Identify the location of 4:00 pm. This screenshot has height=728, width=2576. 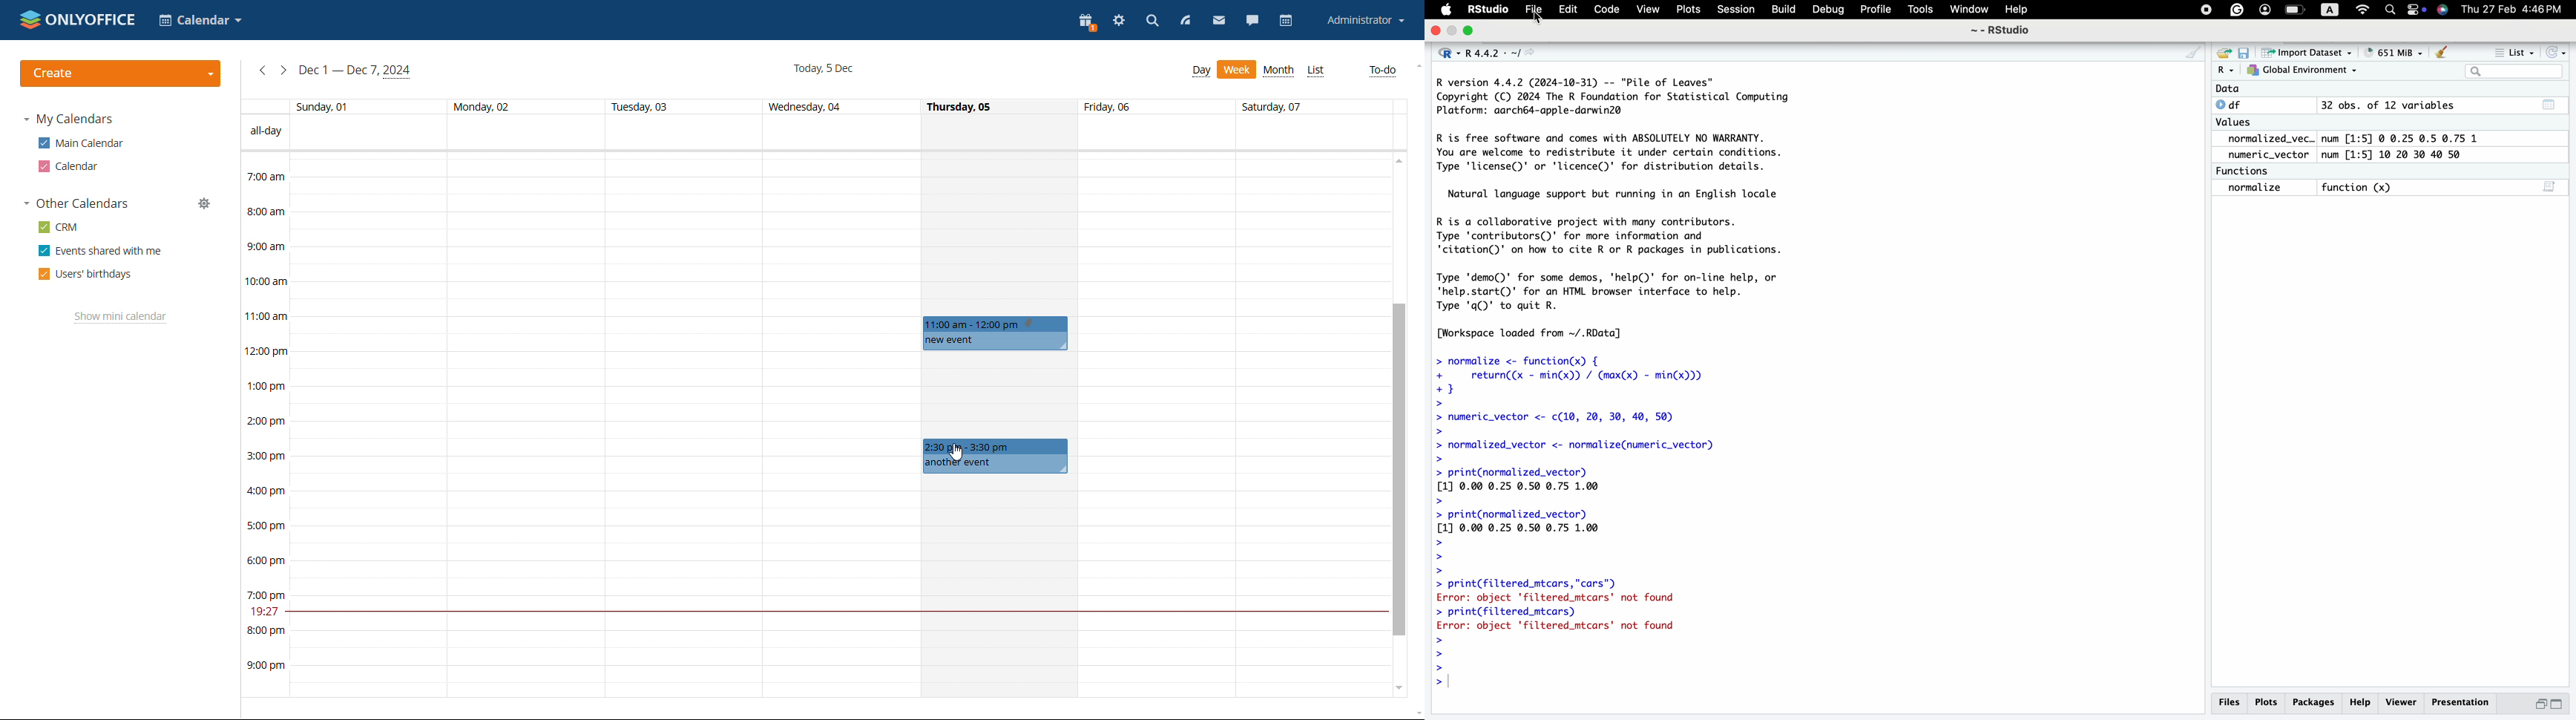
(266, 491).